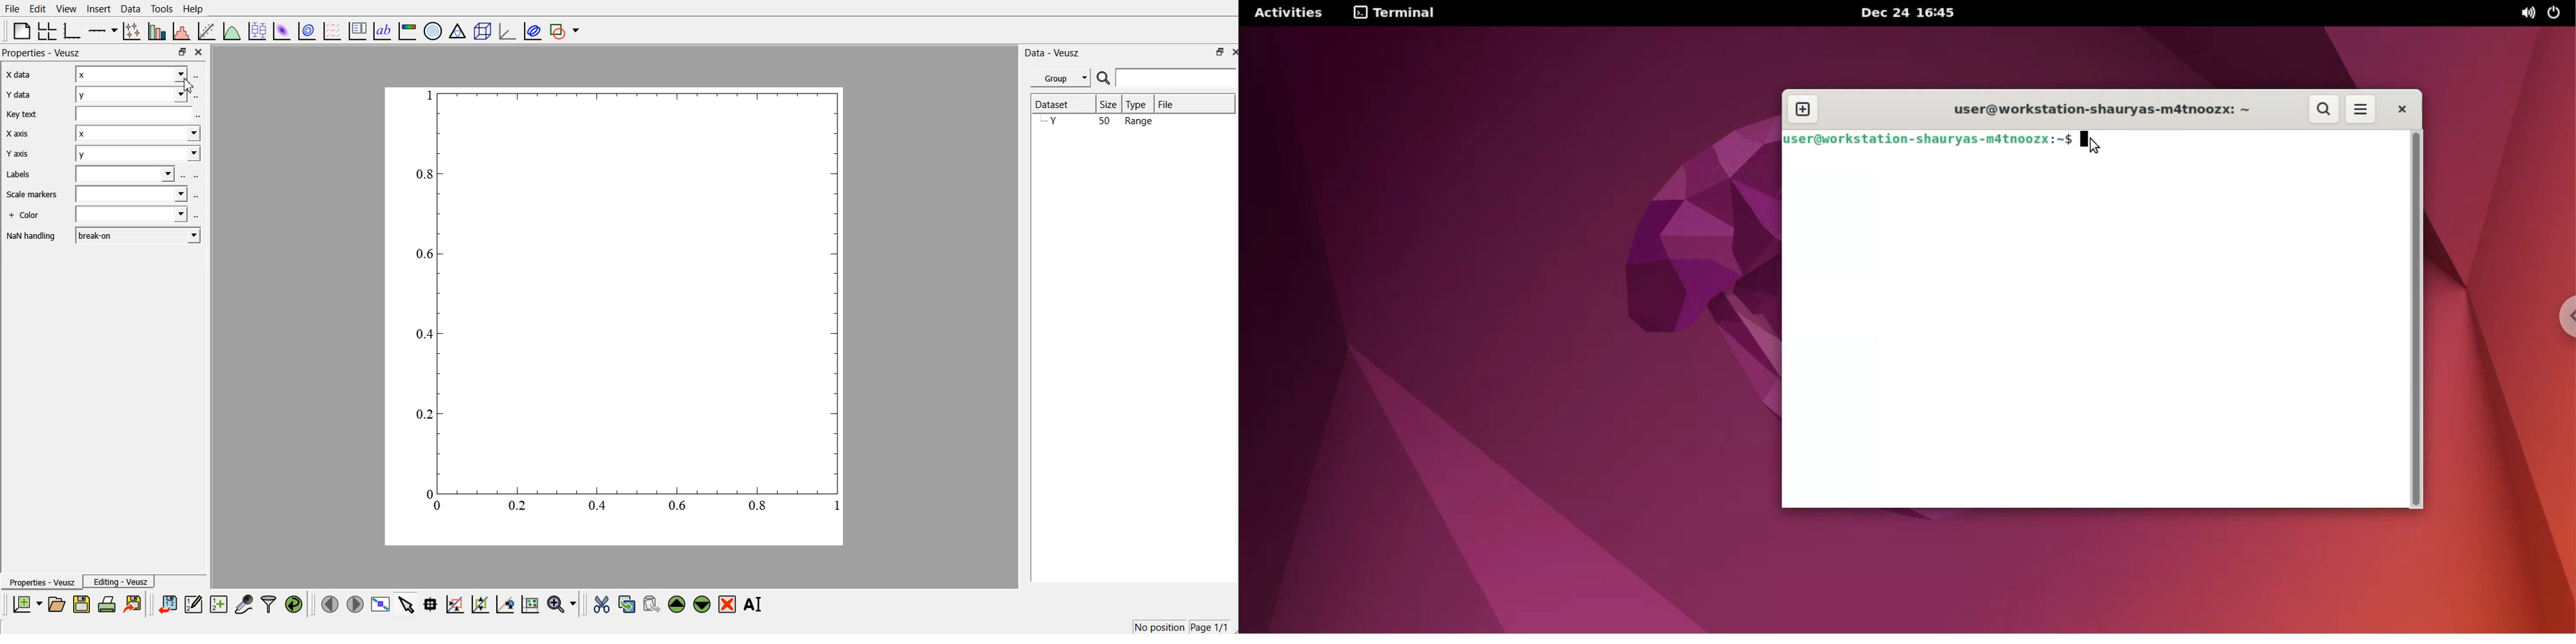  Describe the element at coordinates (107, 606) in the screenshot. I see `print document` at that location.